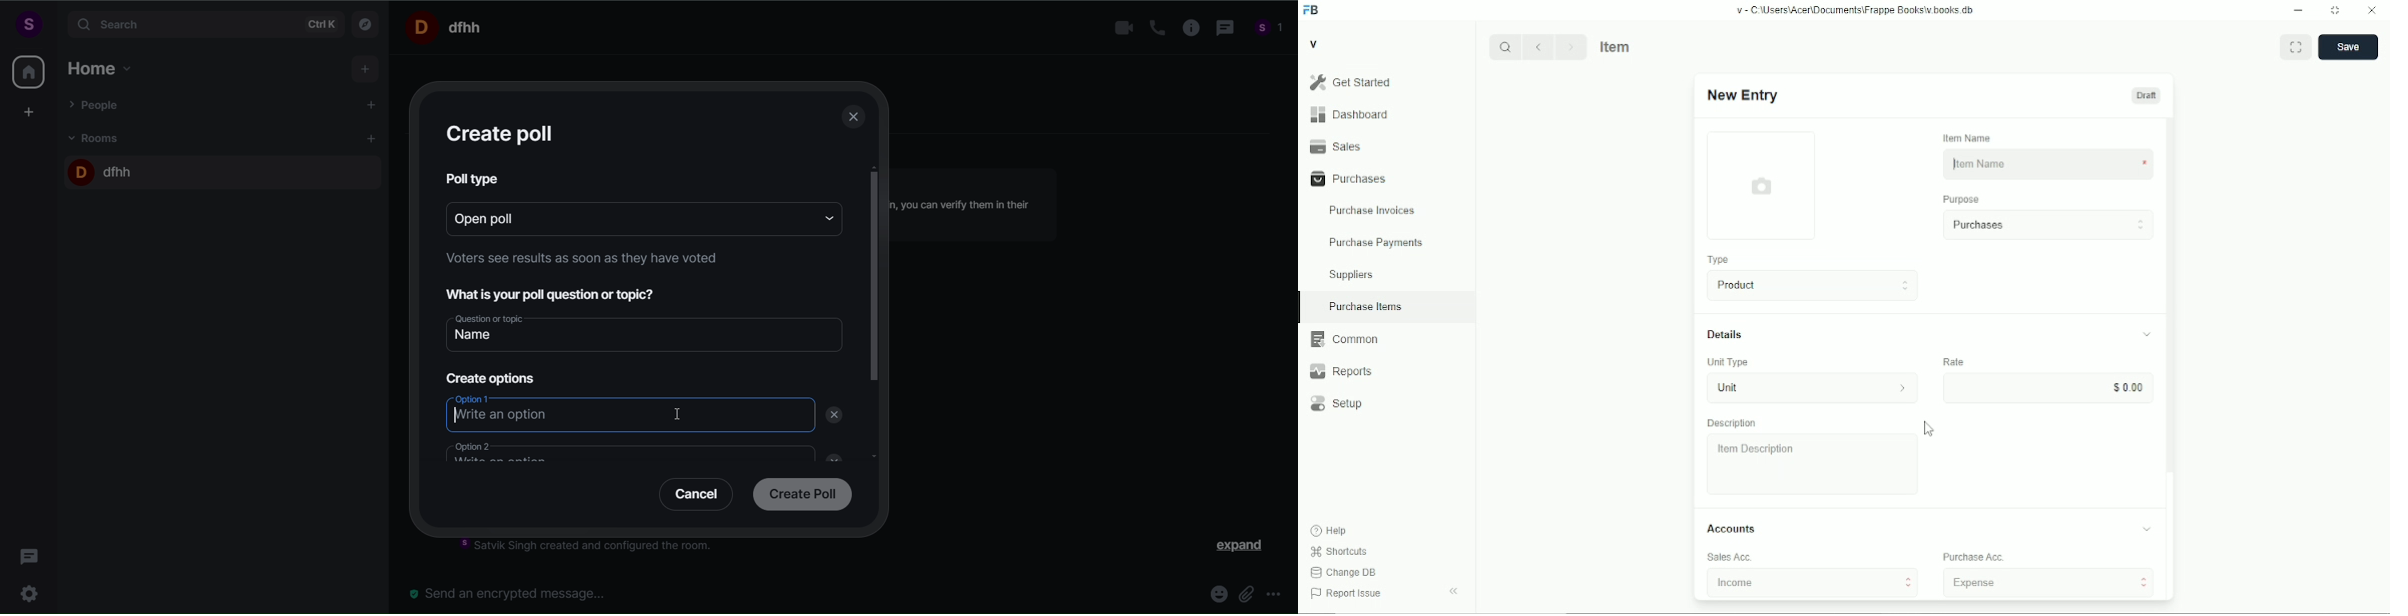 The width and height of the screenshot is (2408, 616). I want to click on shortcuts, so click(1339, 552).